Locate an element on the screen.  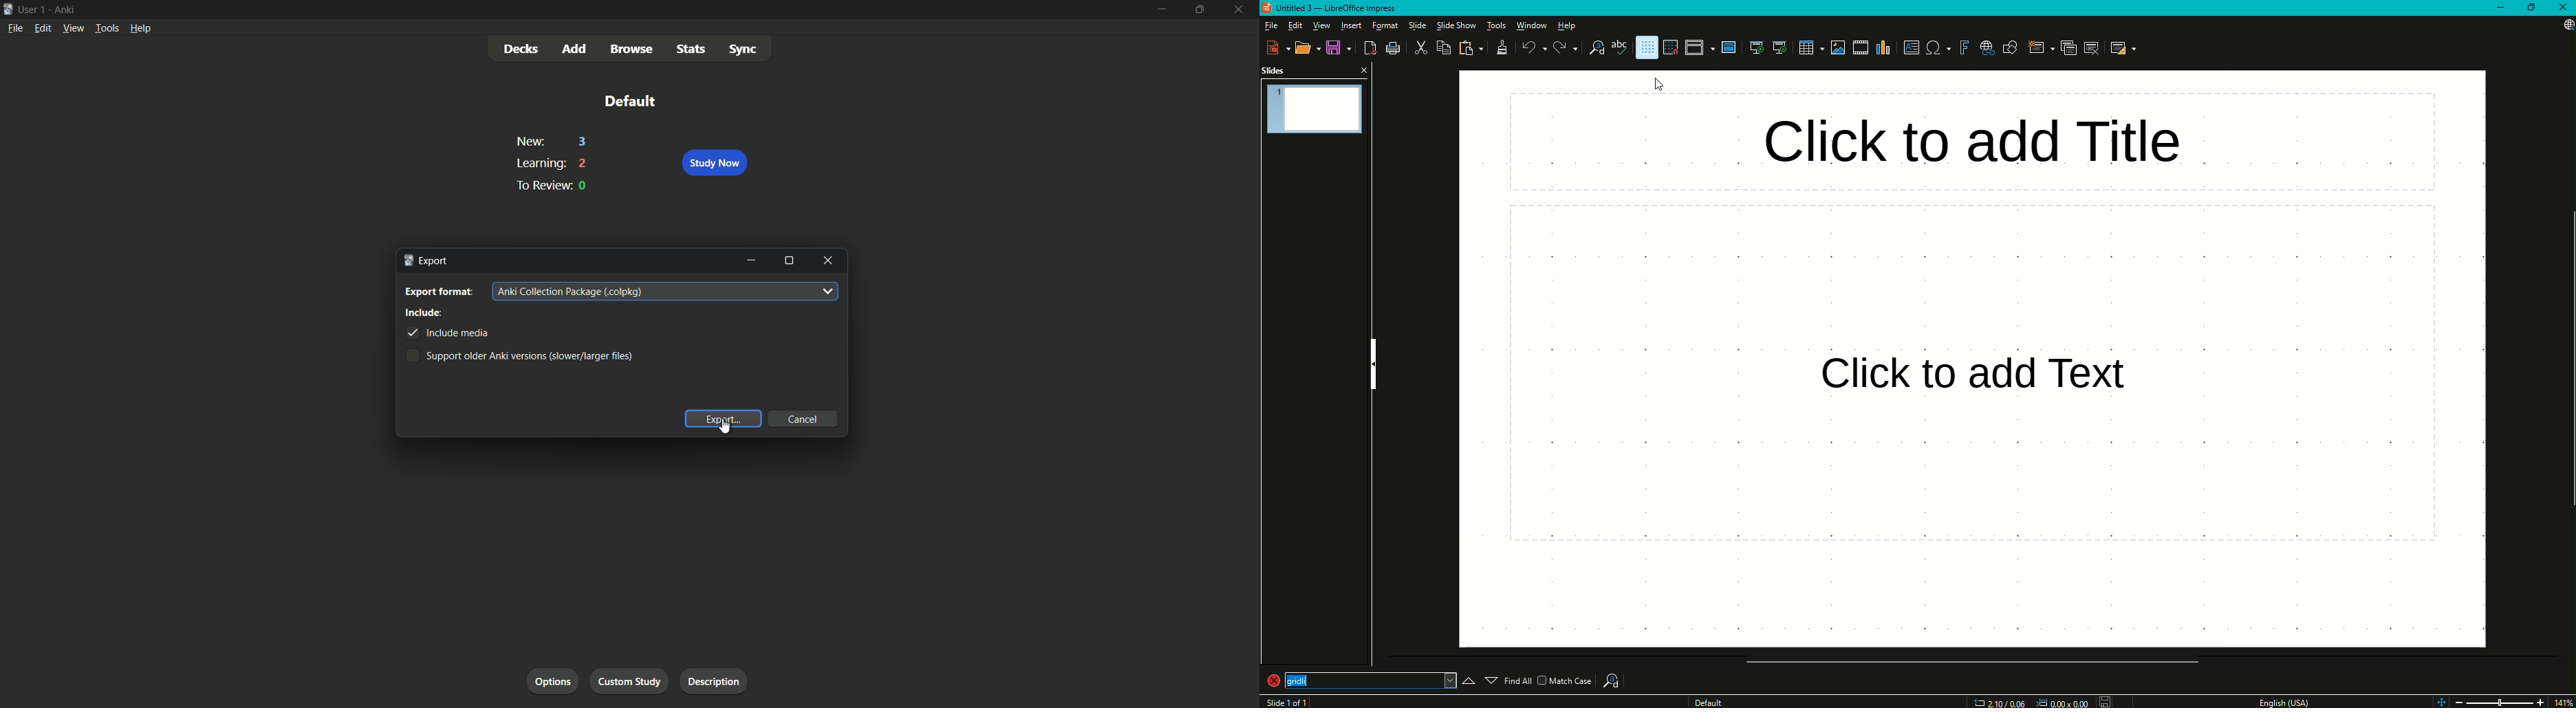
add is located at coordinates (575, 50).